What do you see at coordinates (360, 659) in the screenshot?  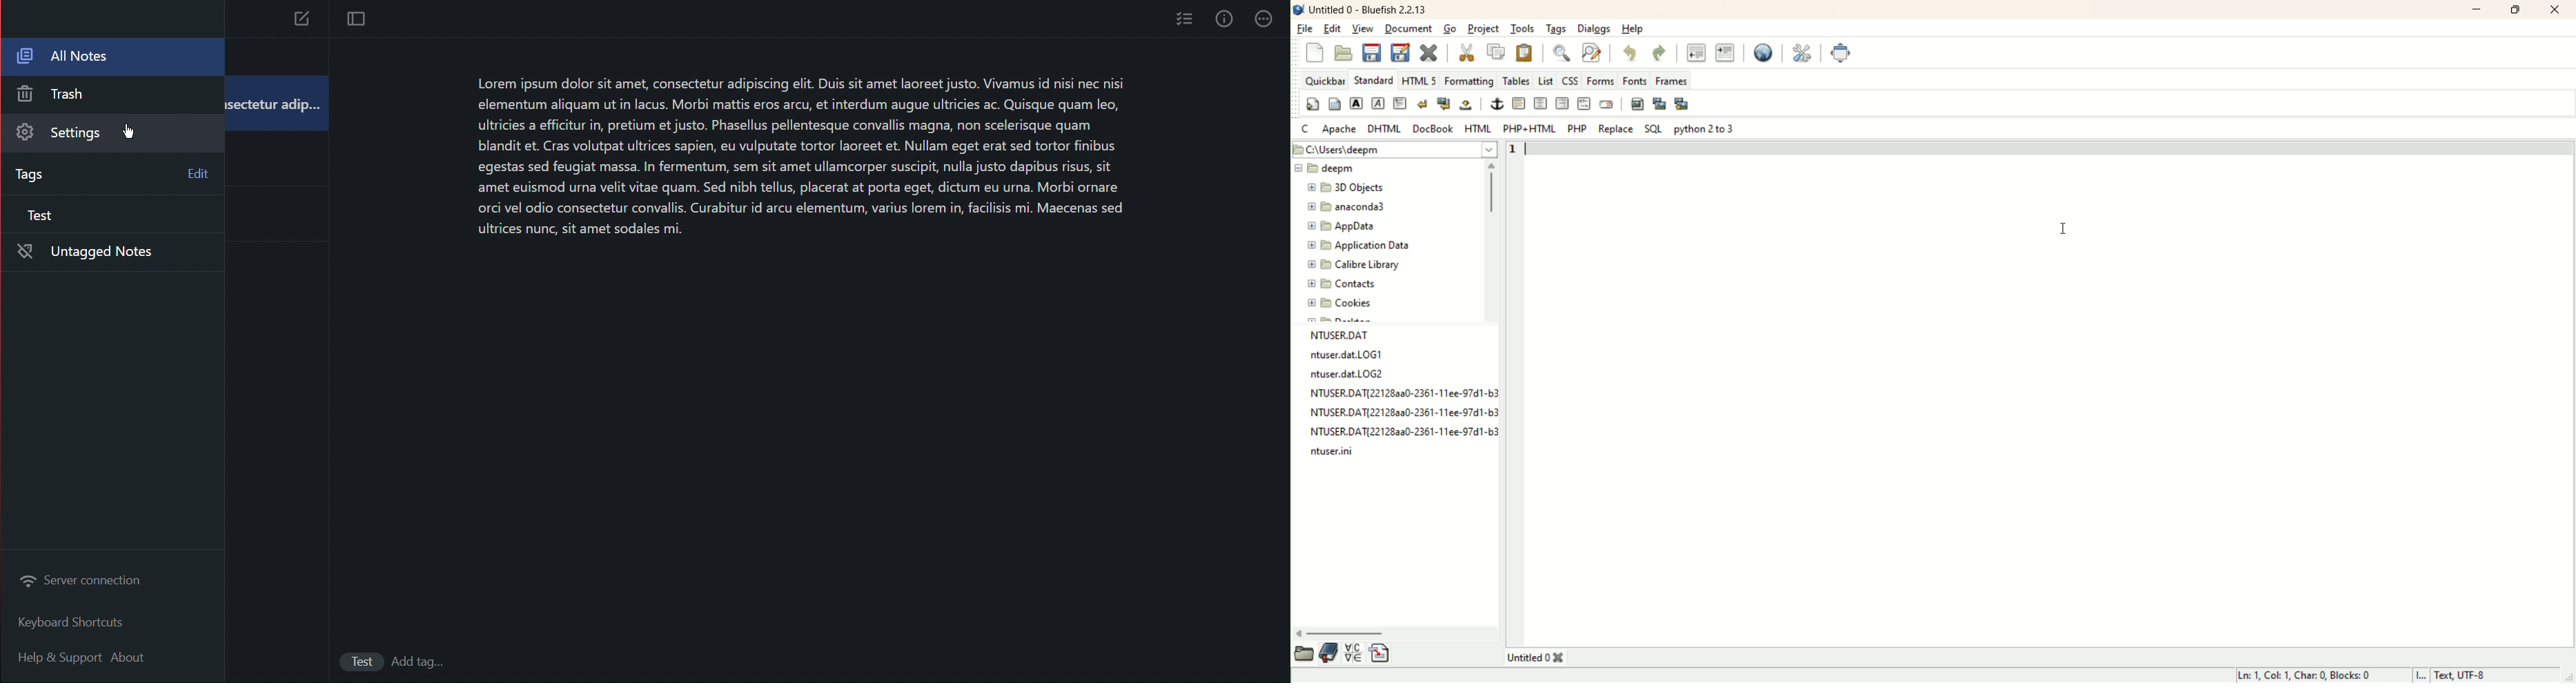 I see `Test` at bounding box center [360, 659].